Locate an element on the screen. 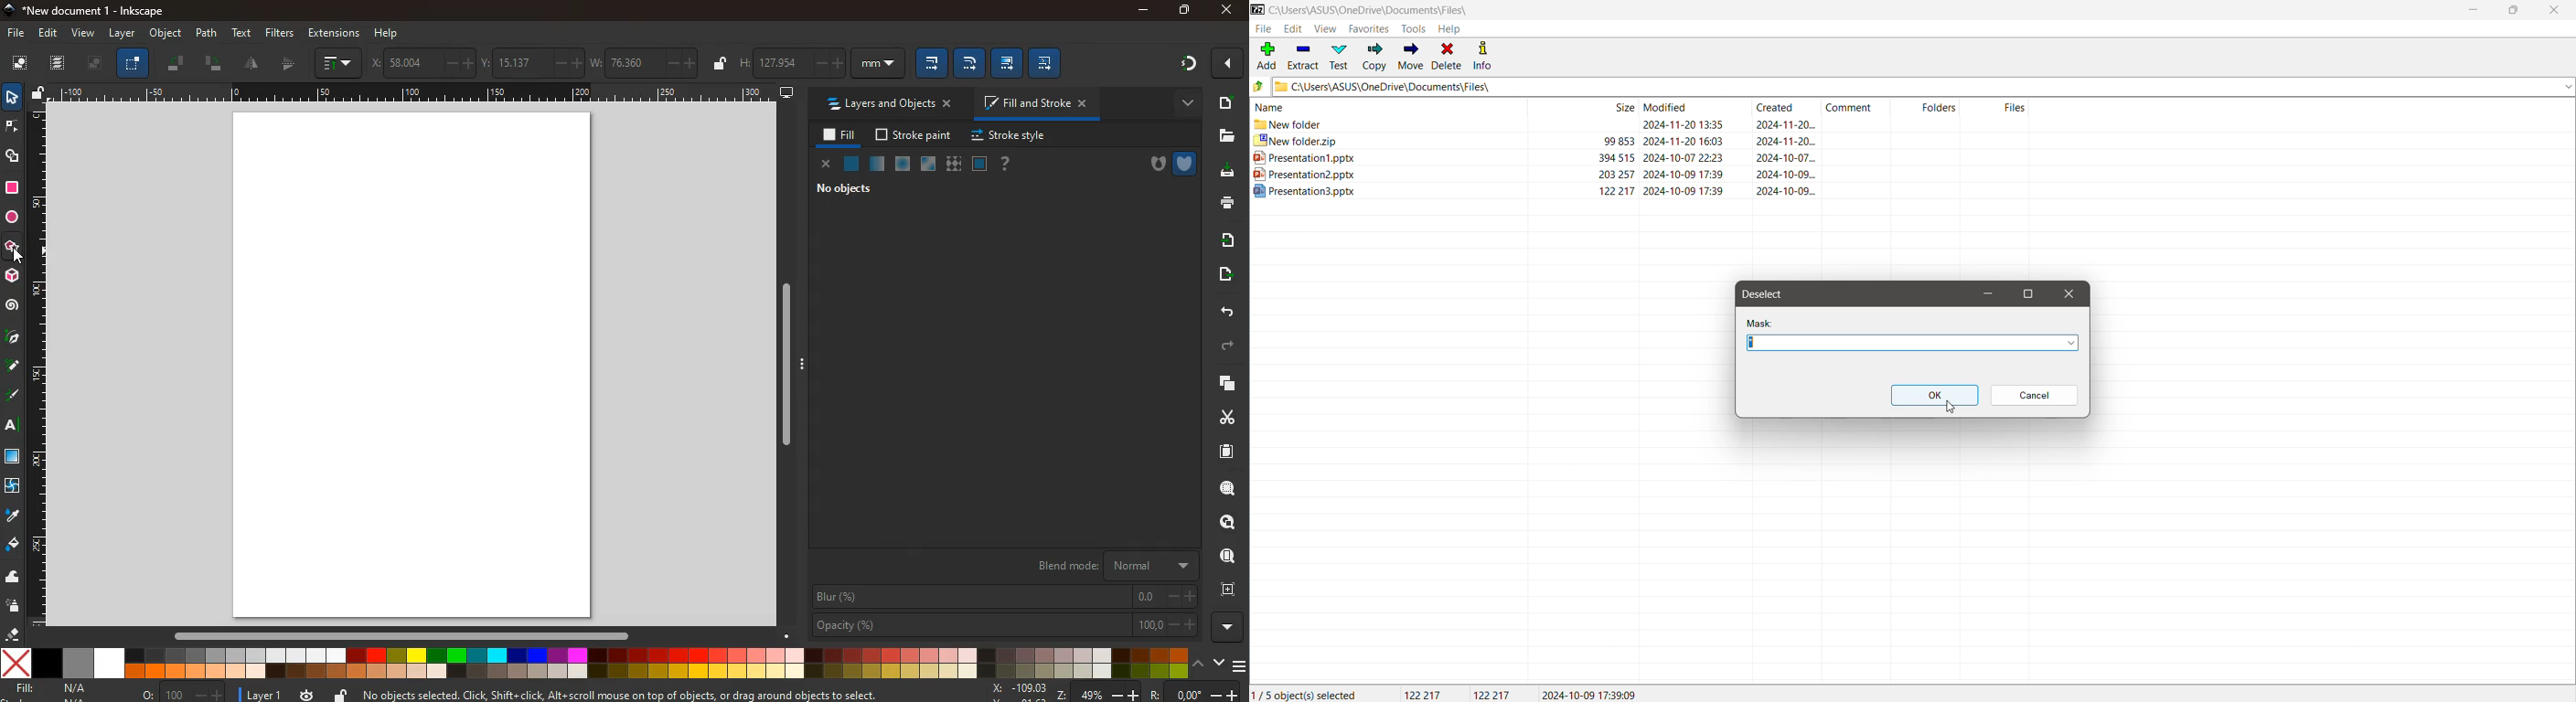 This screenshot has width=2576, height=728. Total Size of file selected is located at coordinates (1416, 694).